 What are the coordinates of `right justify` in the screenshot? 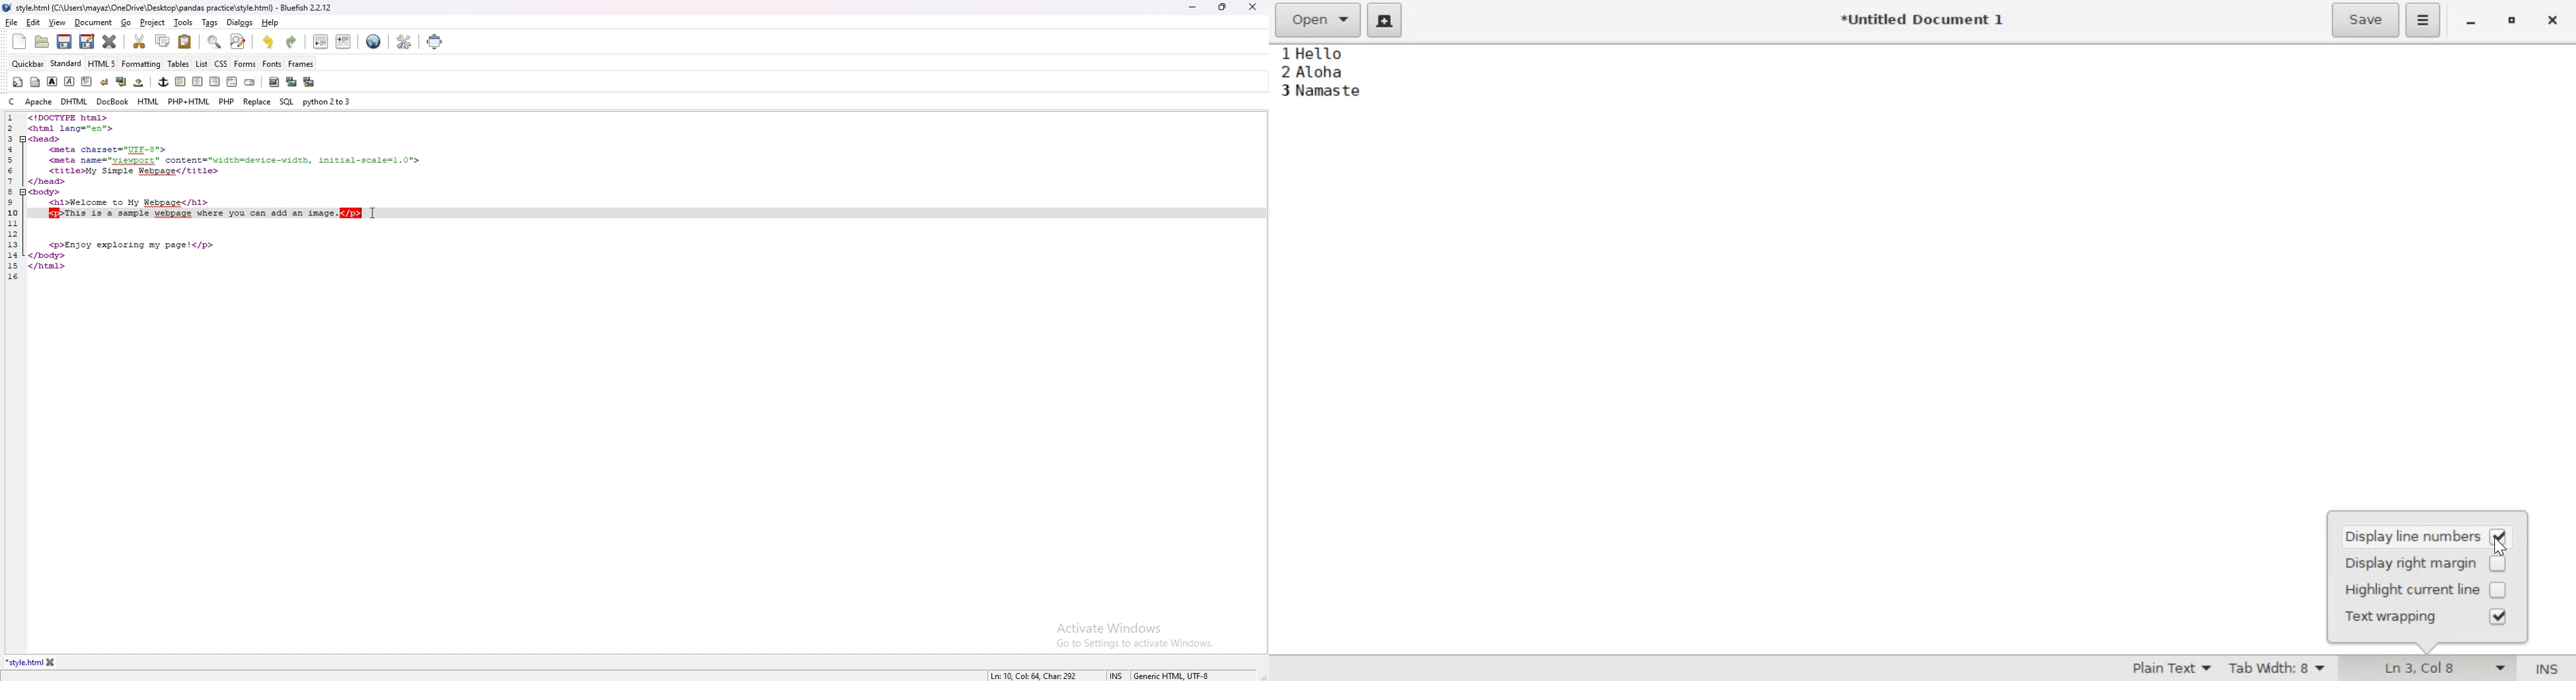 It's located at (215, 82).